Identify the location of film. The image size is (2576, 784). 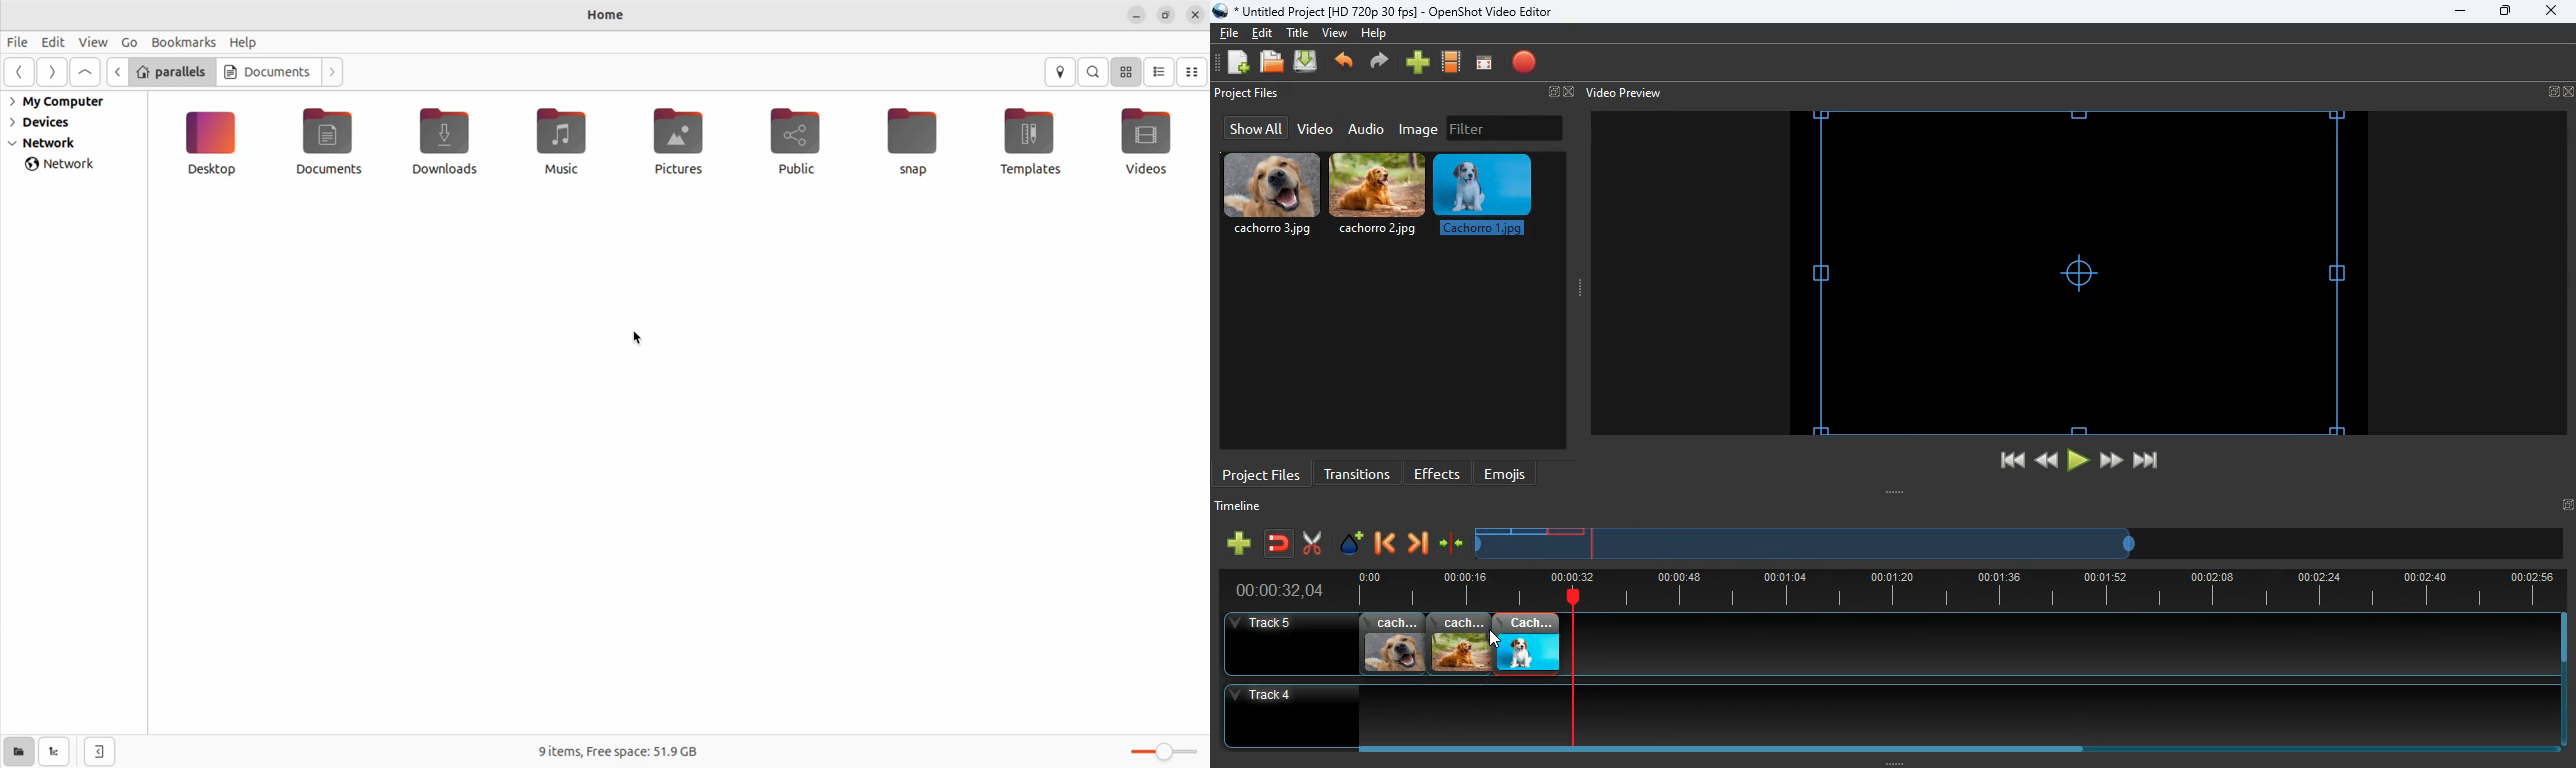
(1452, 63).